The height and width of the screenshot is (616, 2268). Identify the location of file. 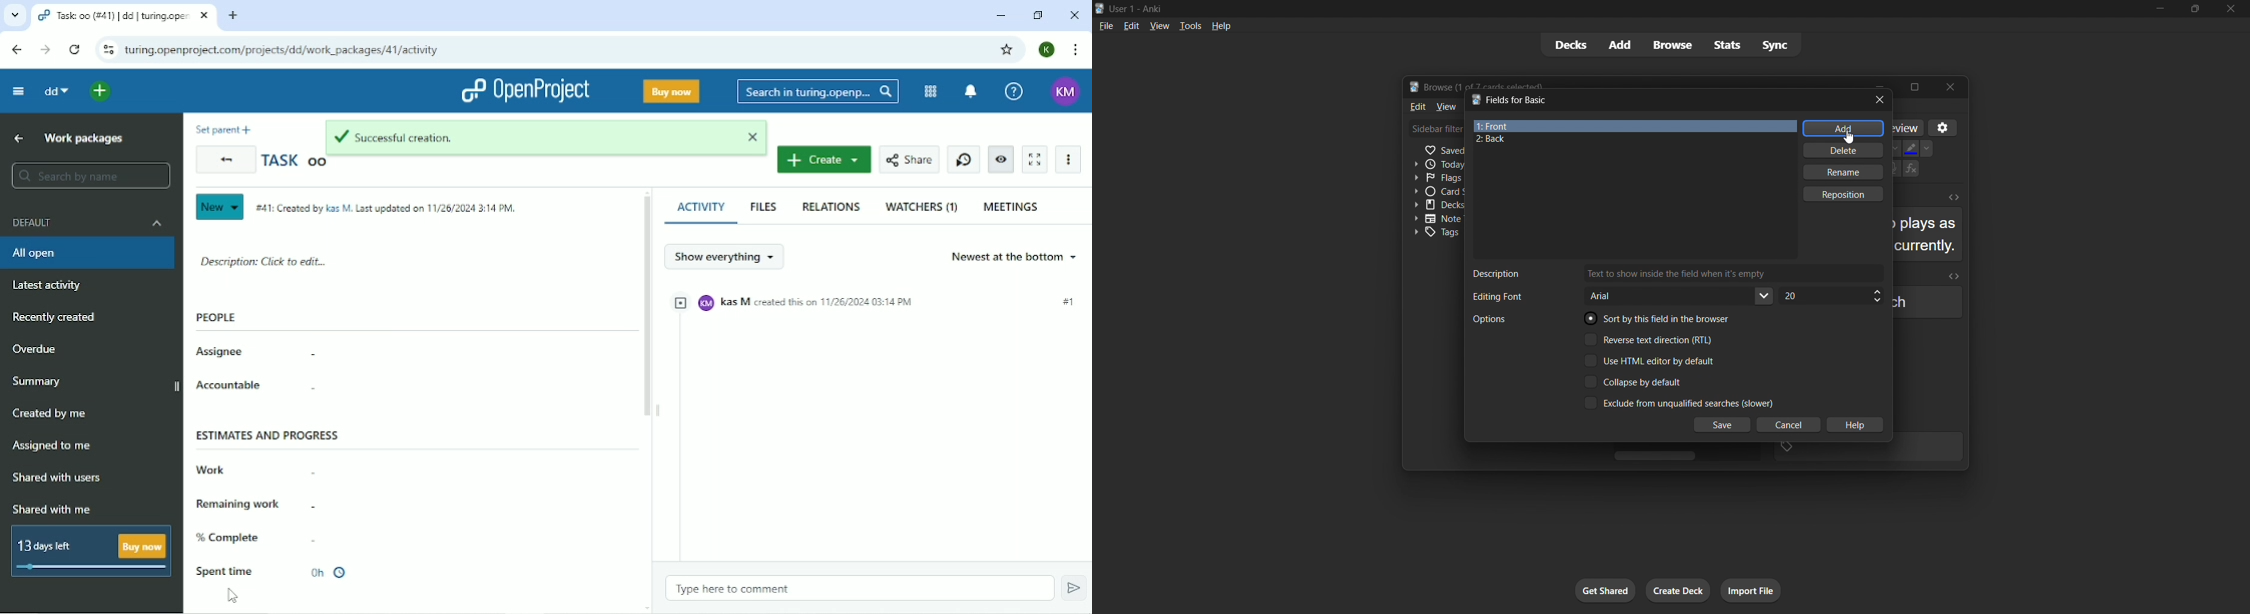
(1105, 26).